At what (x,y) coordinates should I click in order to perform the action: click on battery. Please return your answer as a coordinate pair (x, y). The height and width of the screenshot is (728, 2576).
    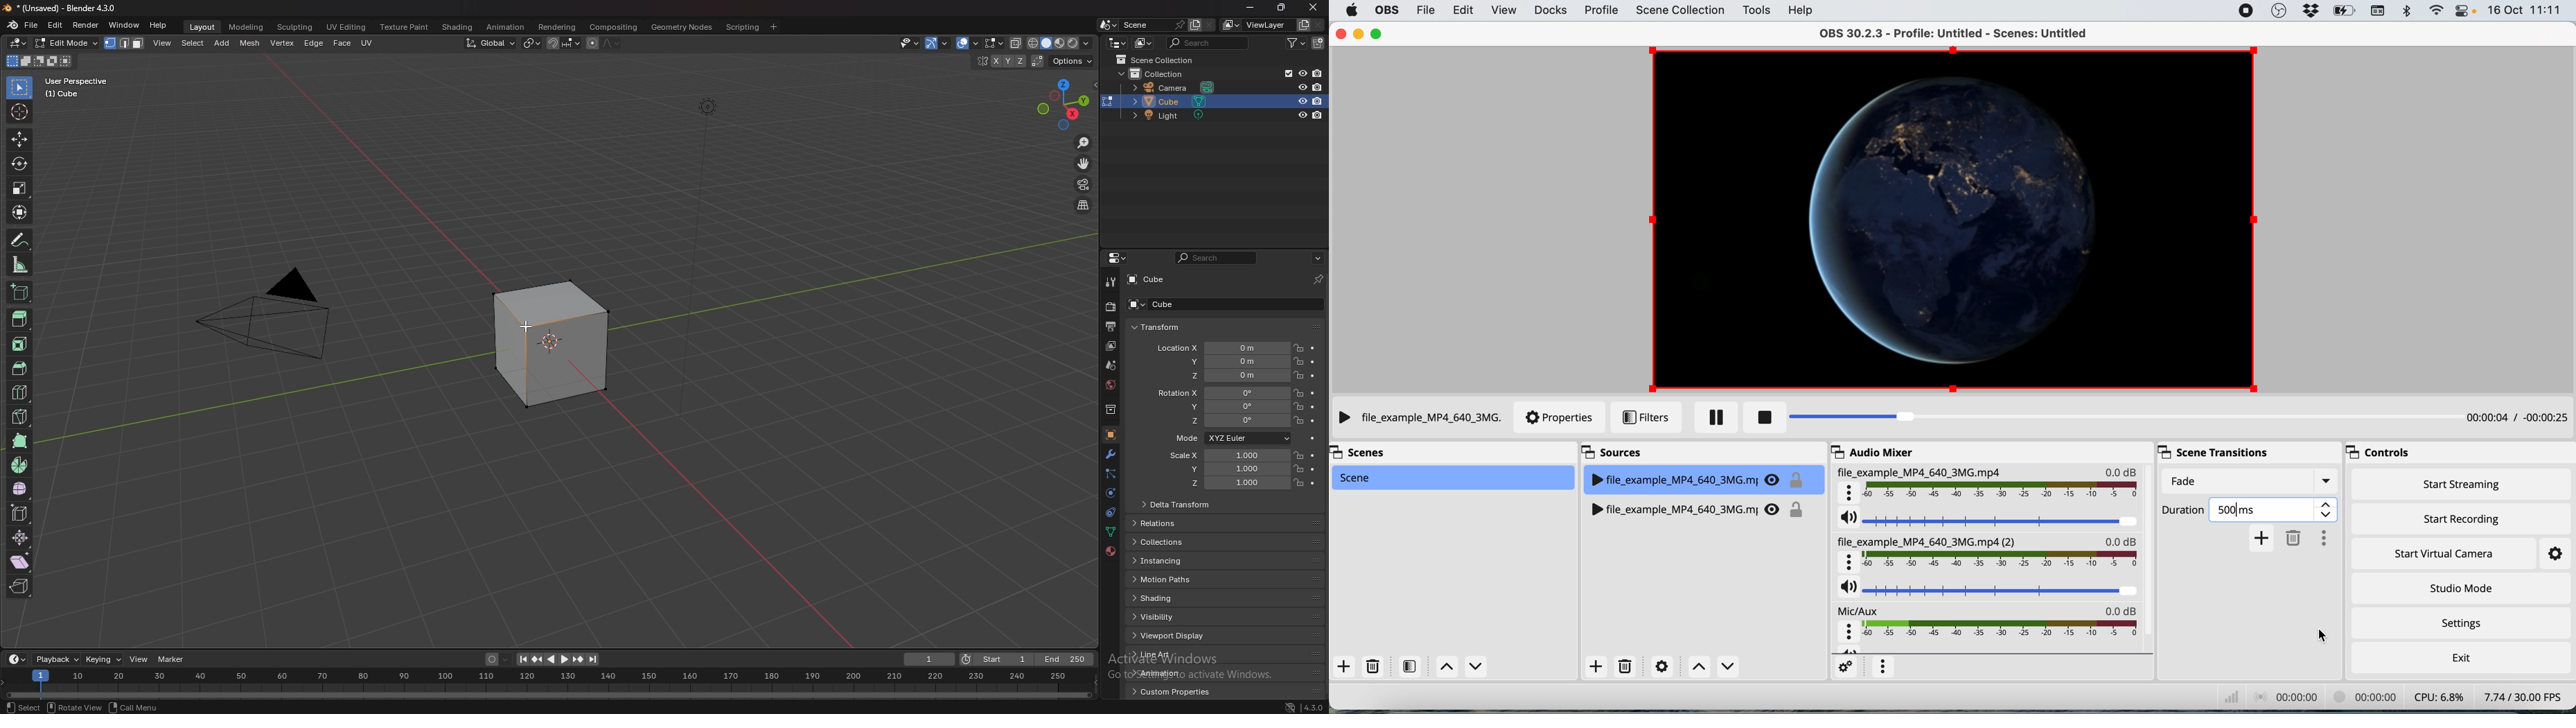
    Looking at the image, I should click on (2345, 12).